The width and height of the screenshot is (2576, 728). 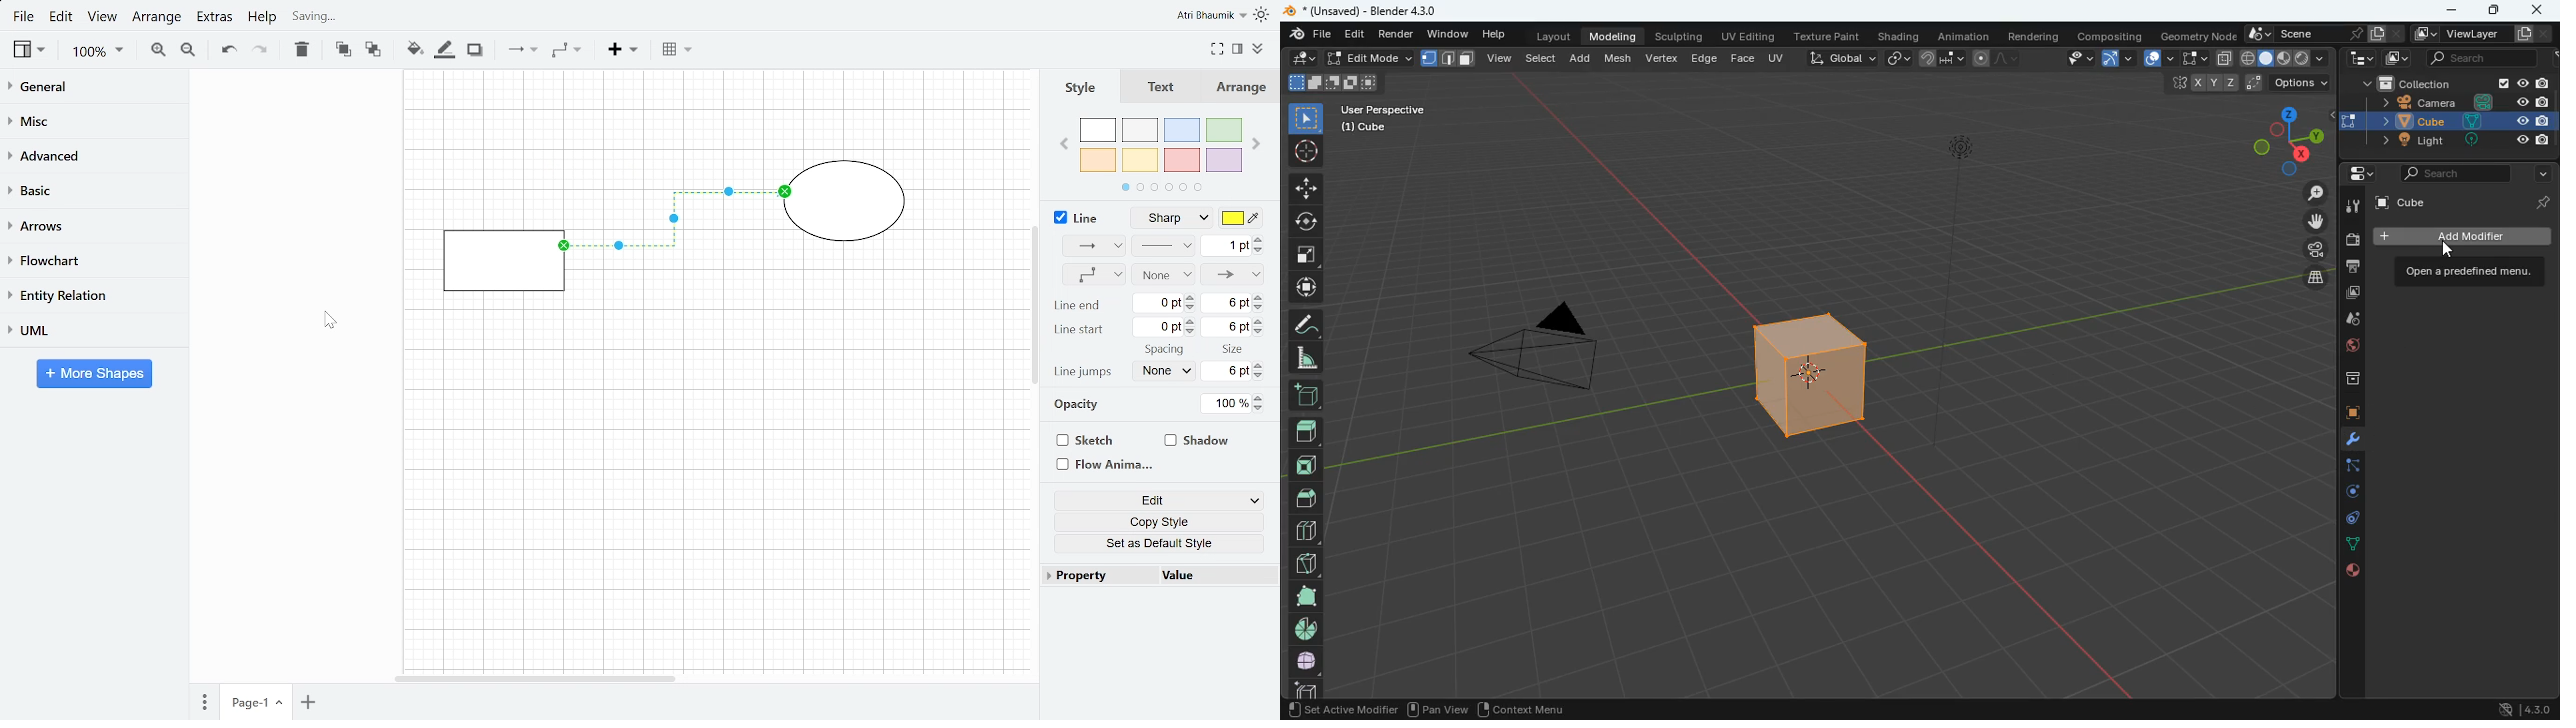 I want to click on Saving information "last change 1 min ago", so click(x=370, y=17).